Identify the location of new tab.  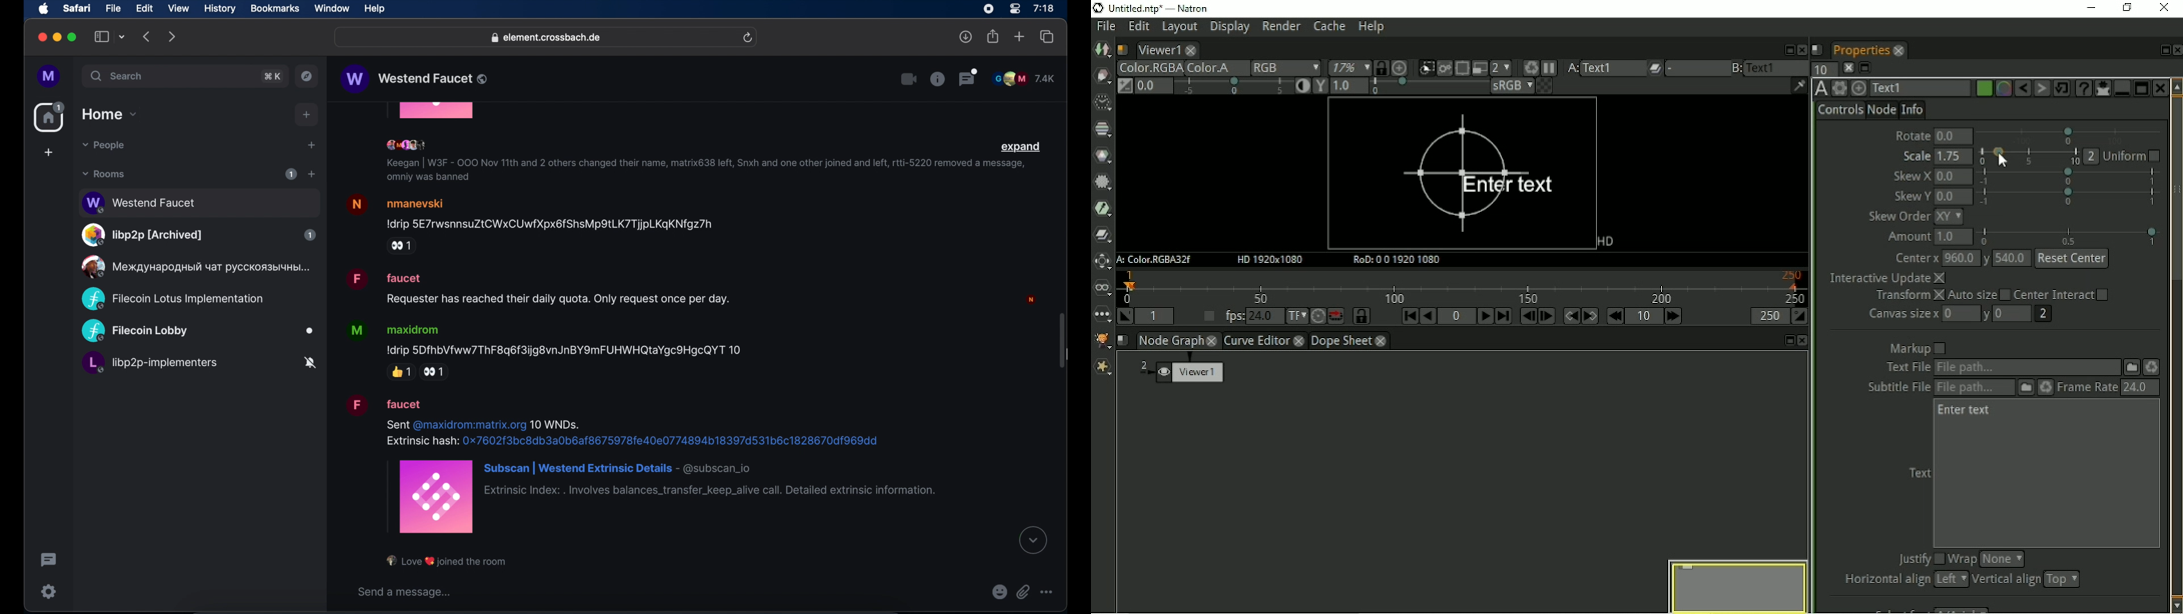
(1020, 36).